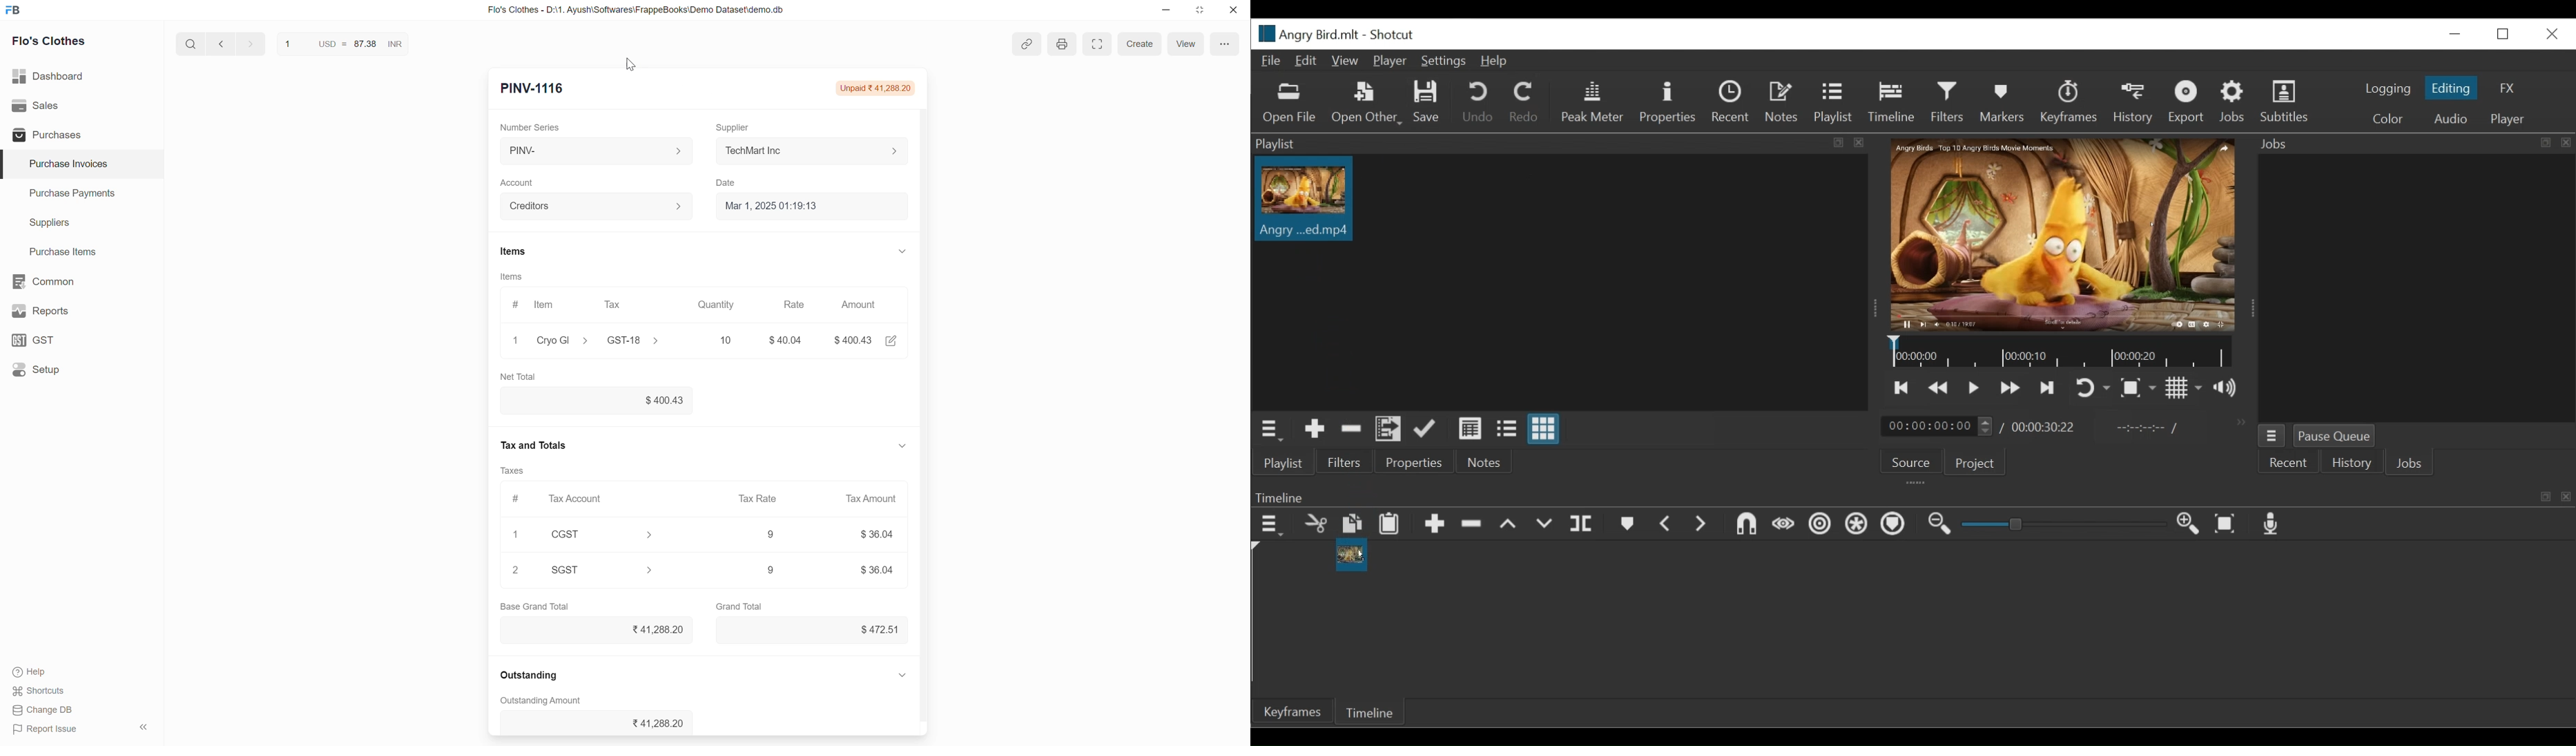 The image size is (2576, 756). Describe the element at coordinates (632, 340) in the screenshot. I see `GST-18` at that location.